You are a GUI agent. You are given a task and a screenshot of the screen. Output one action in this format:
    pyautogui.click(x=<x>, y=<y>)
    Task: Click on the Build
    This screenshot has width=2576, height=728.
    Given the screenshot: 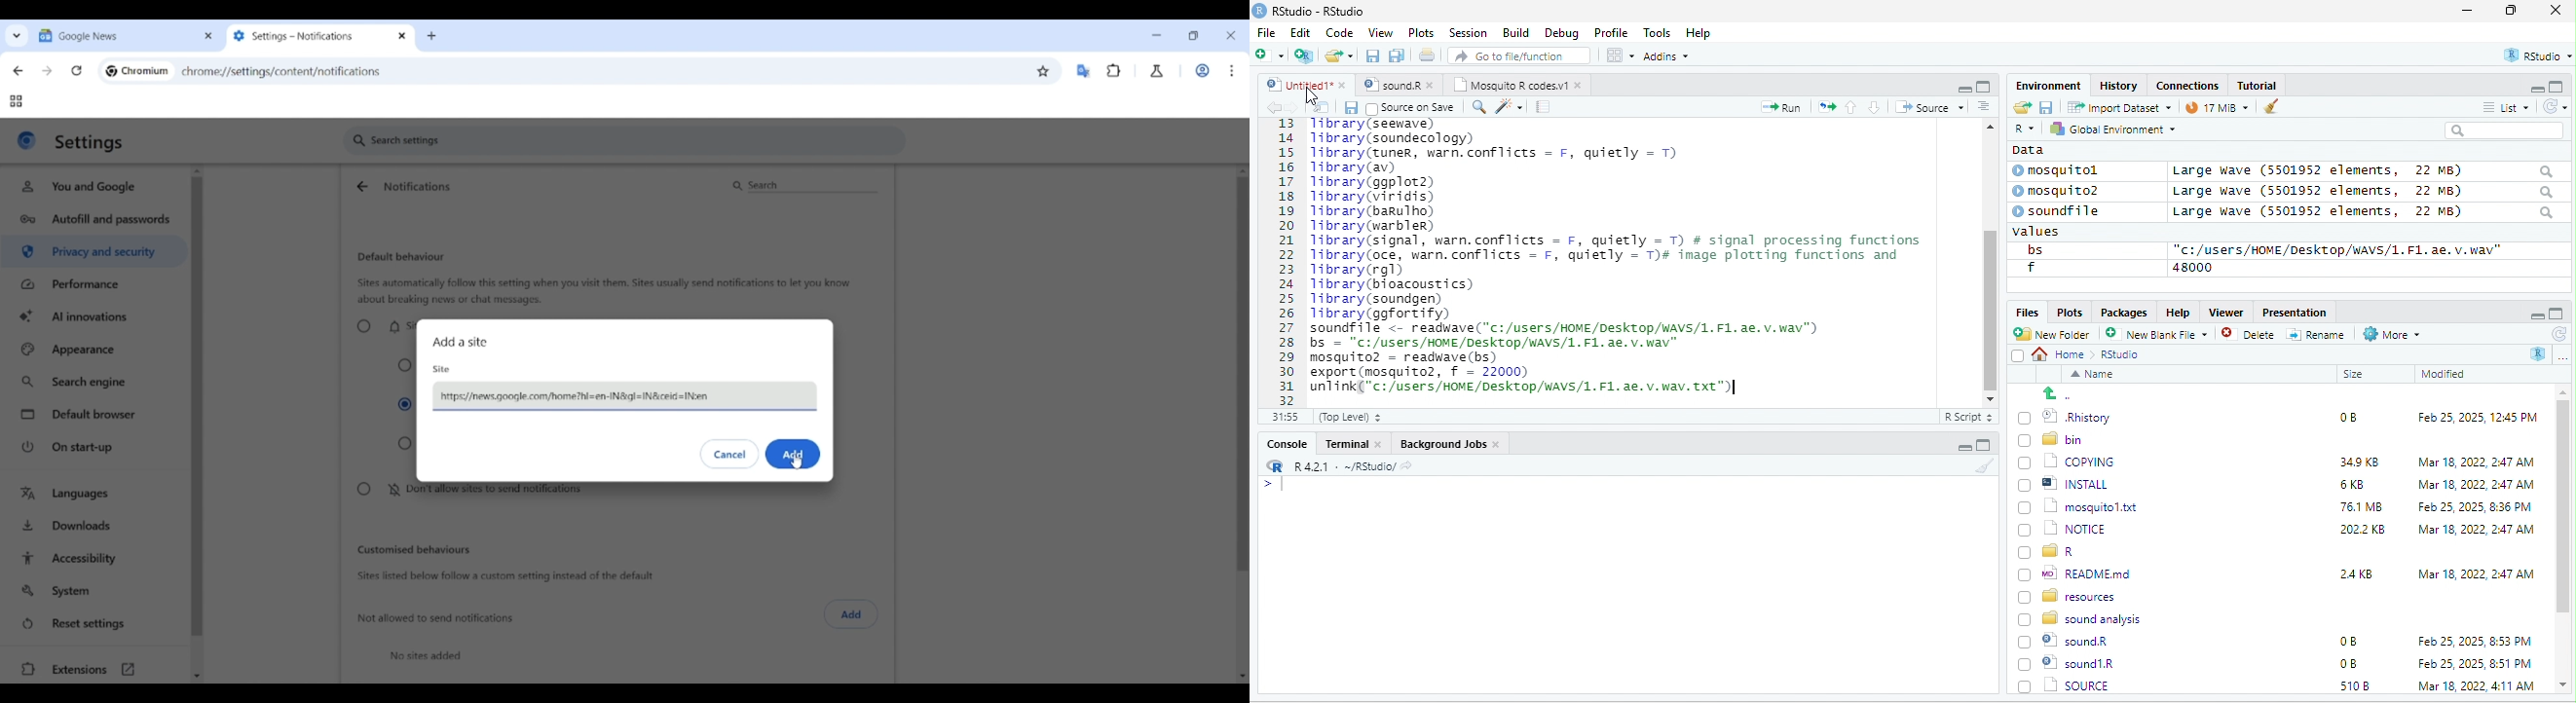 What is the action you would take?
    pyautogui.click(x=1516, y=32)
    